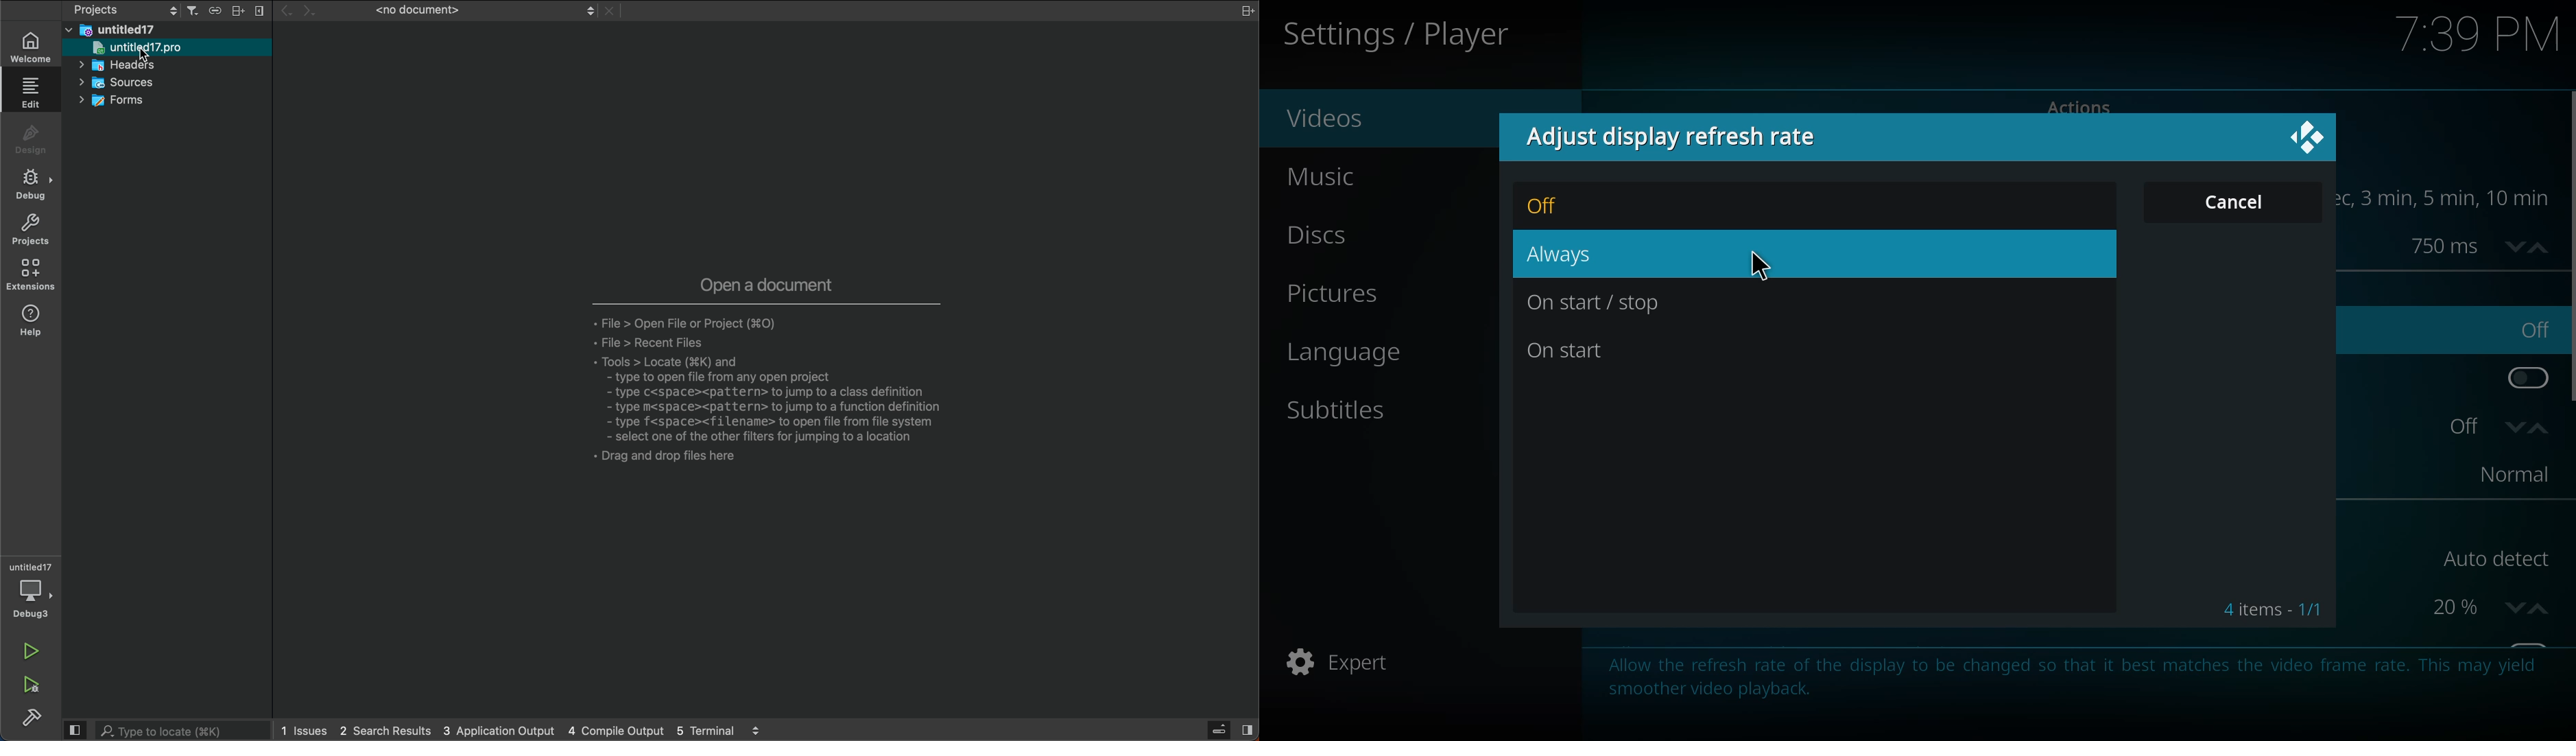 This screenshot has height=756, width=2576. What do you see at coordinates (261, 10) in the screenshot?
I see `` at bounding box center [261, 10].